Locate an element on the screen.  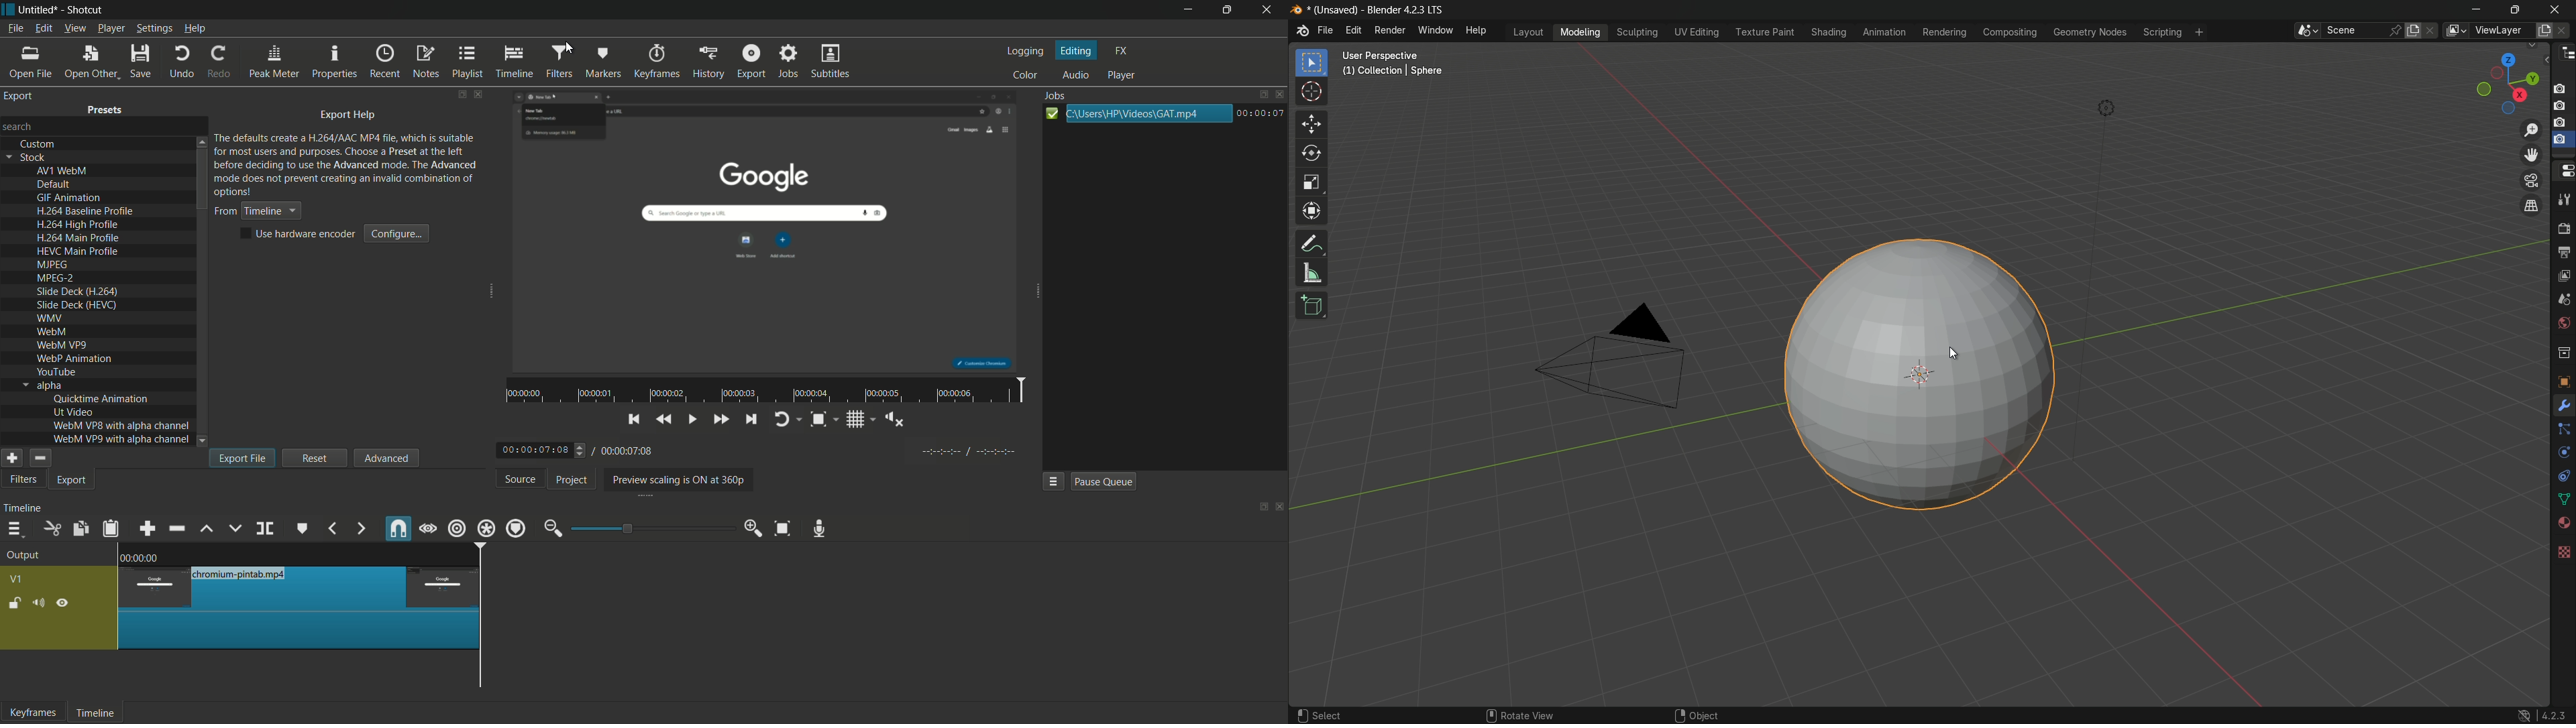
0.00 is located at coordinates (144, 556).